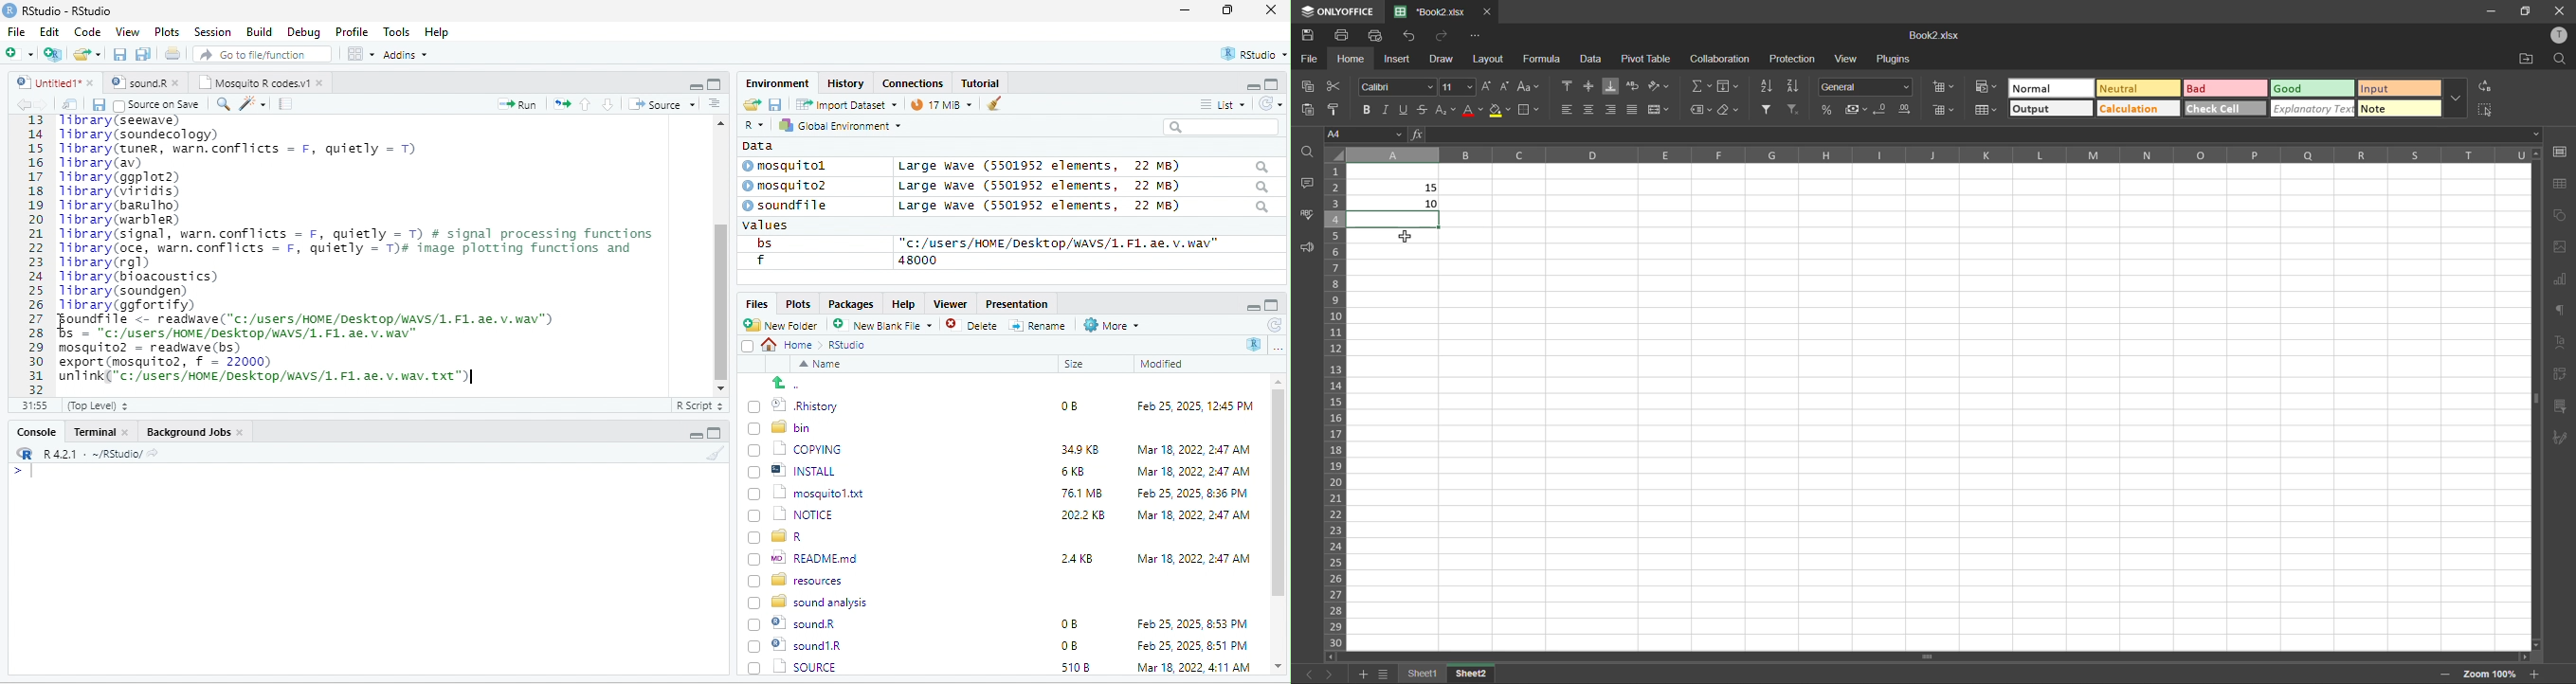 The image size is (2576, 700). I want to click on Apr 26, 2022, 1:00 PM, so click(1194, 669).